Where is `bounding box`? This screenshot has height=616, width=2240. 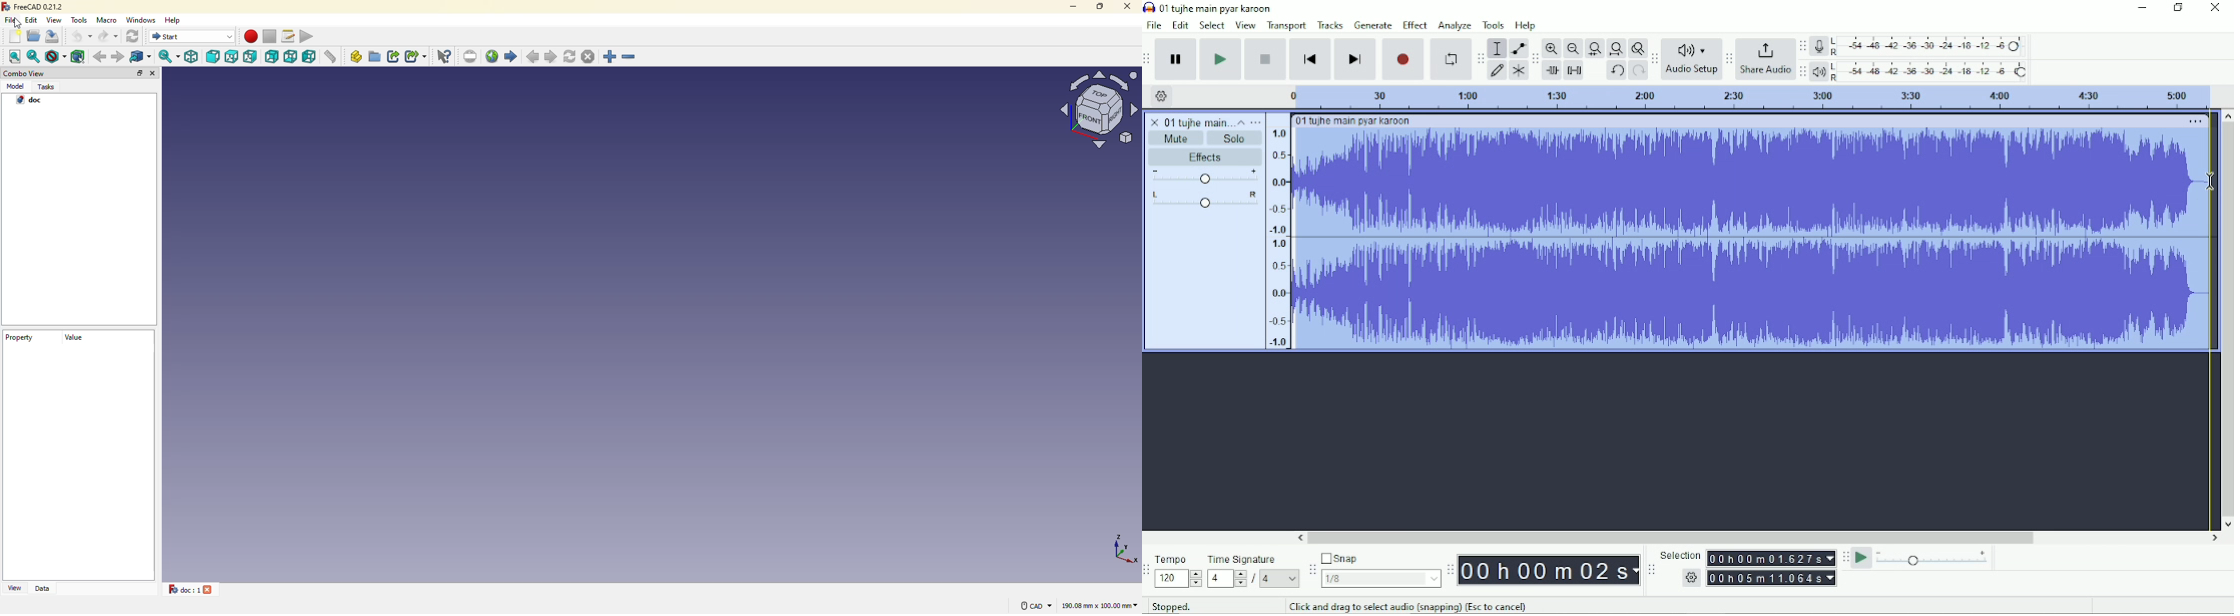
bounding box is located at coordinates (79, 55).